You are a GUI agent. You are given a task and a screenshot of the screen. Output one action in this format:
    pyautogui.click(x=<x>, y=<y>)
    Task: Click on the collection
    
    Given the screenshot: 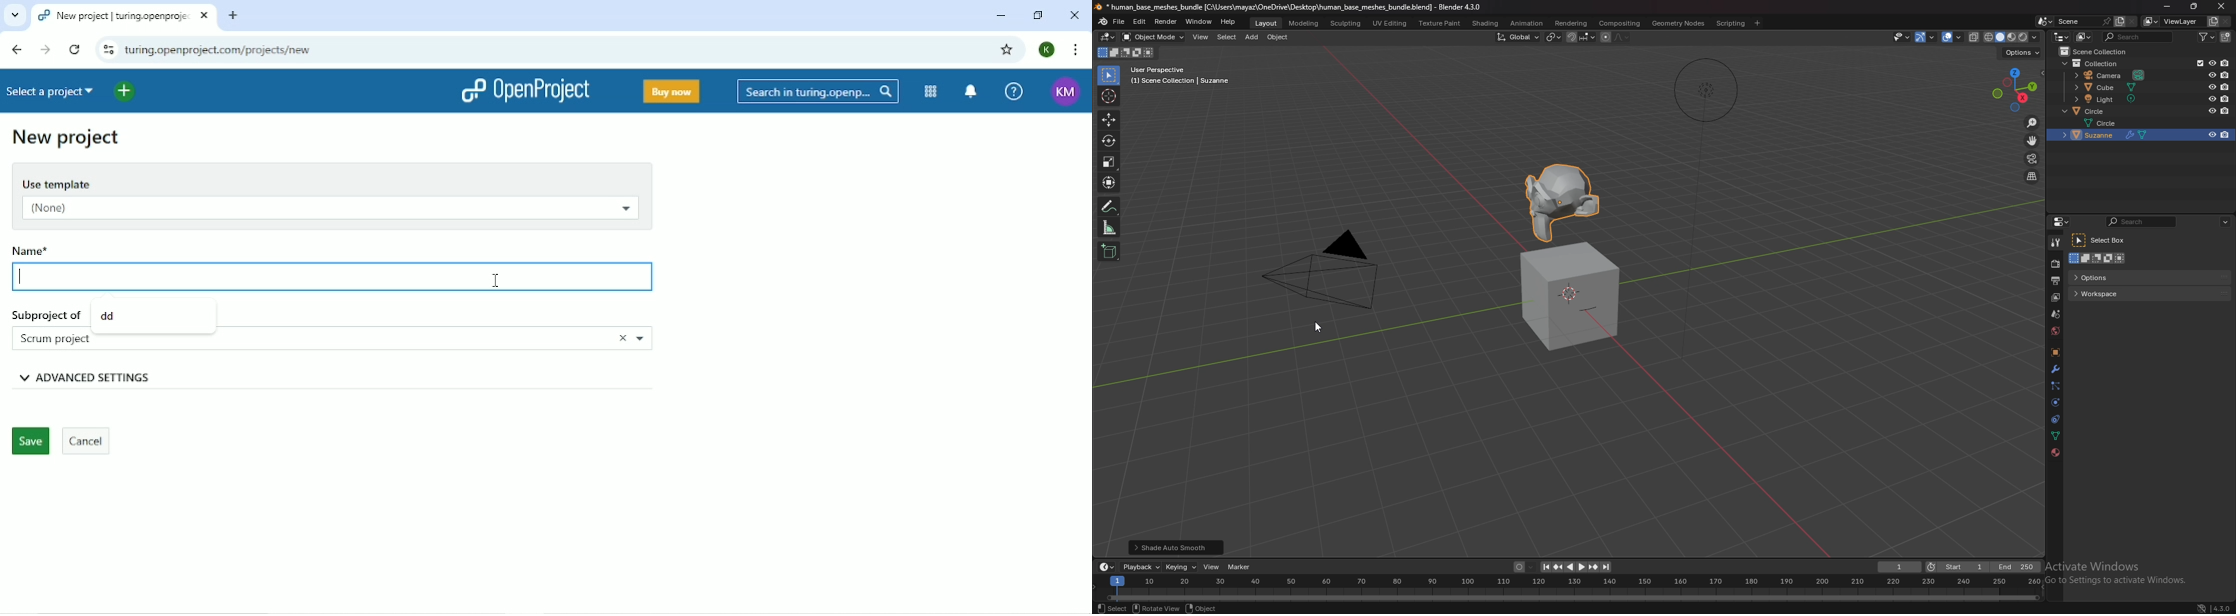 What is the action you would take?
    pyautogui.click(x=2098, y=51)
    